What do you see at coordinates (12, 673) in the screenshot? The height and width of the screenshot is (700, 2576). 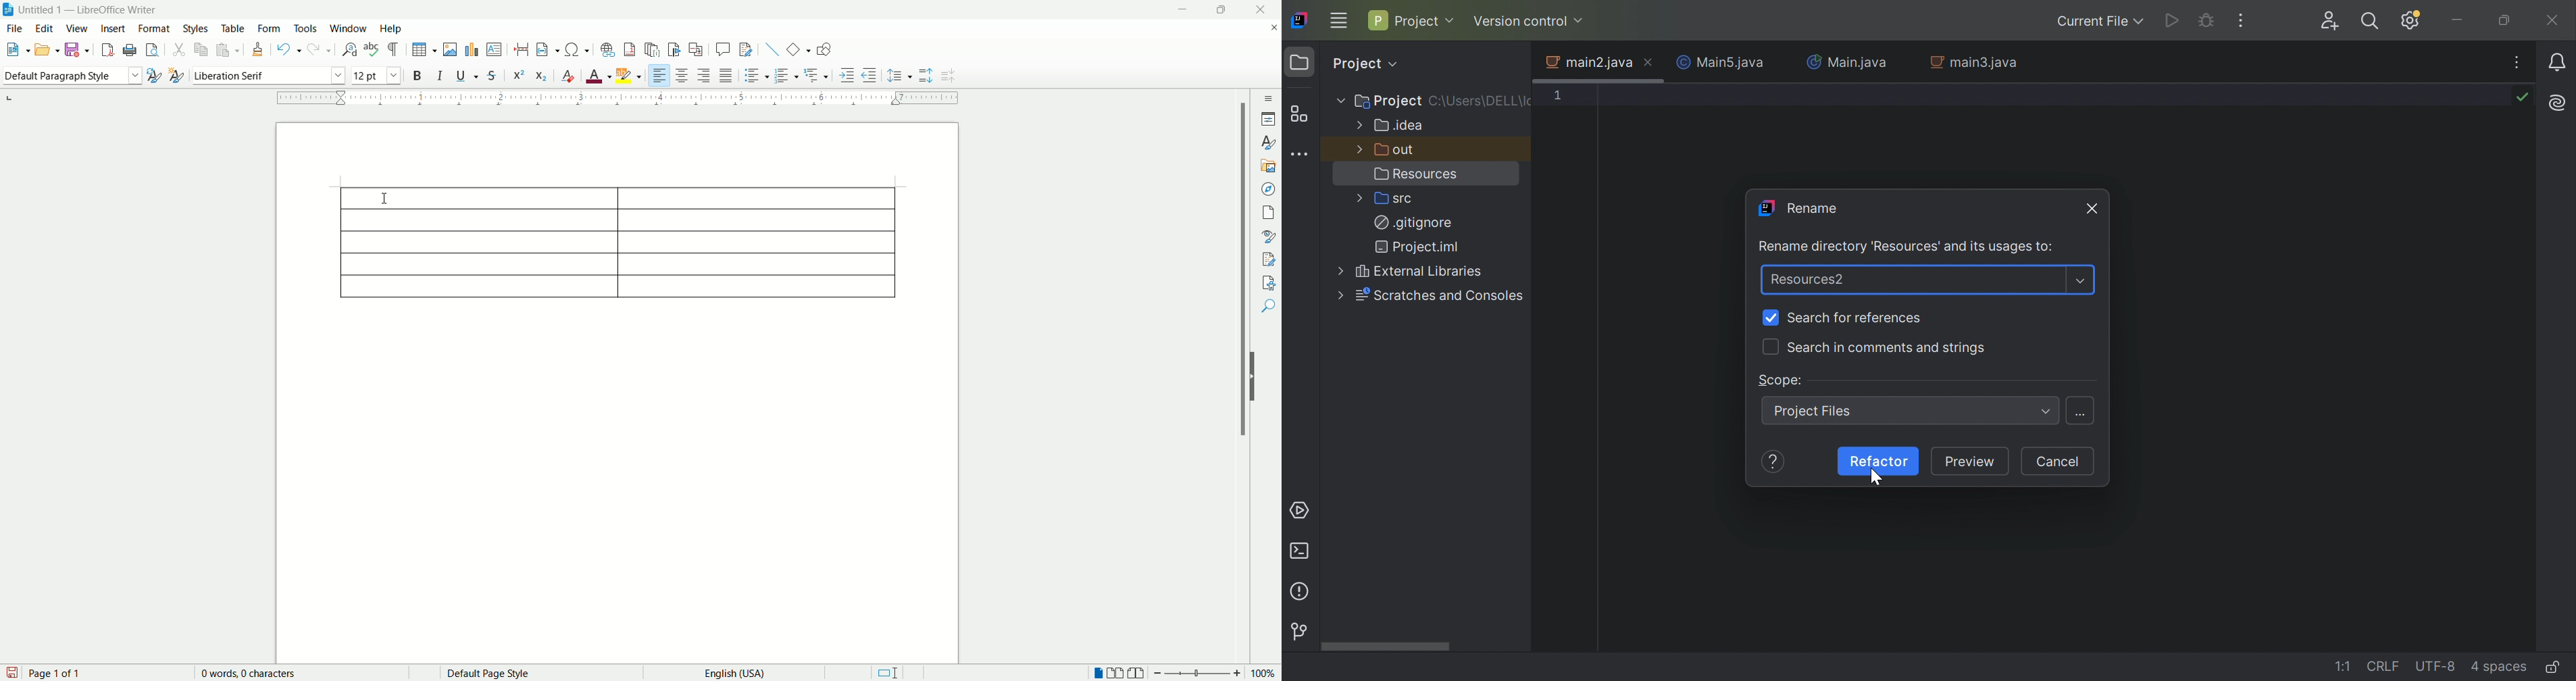 I see `save` at bounding box center [12, 673].